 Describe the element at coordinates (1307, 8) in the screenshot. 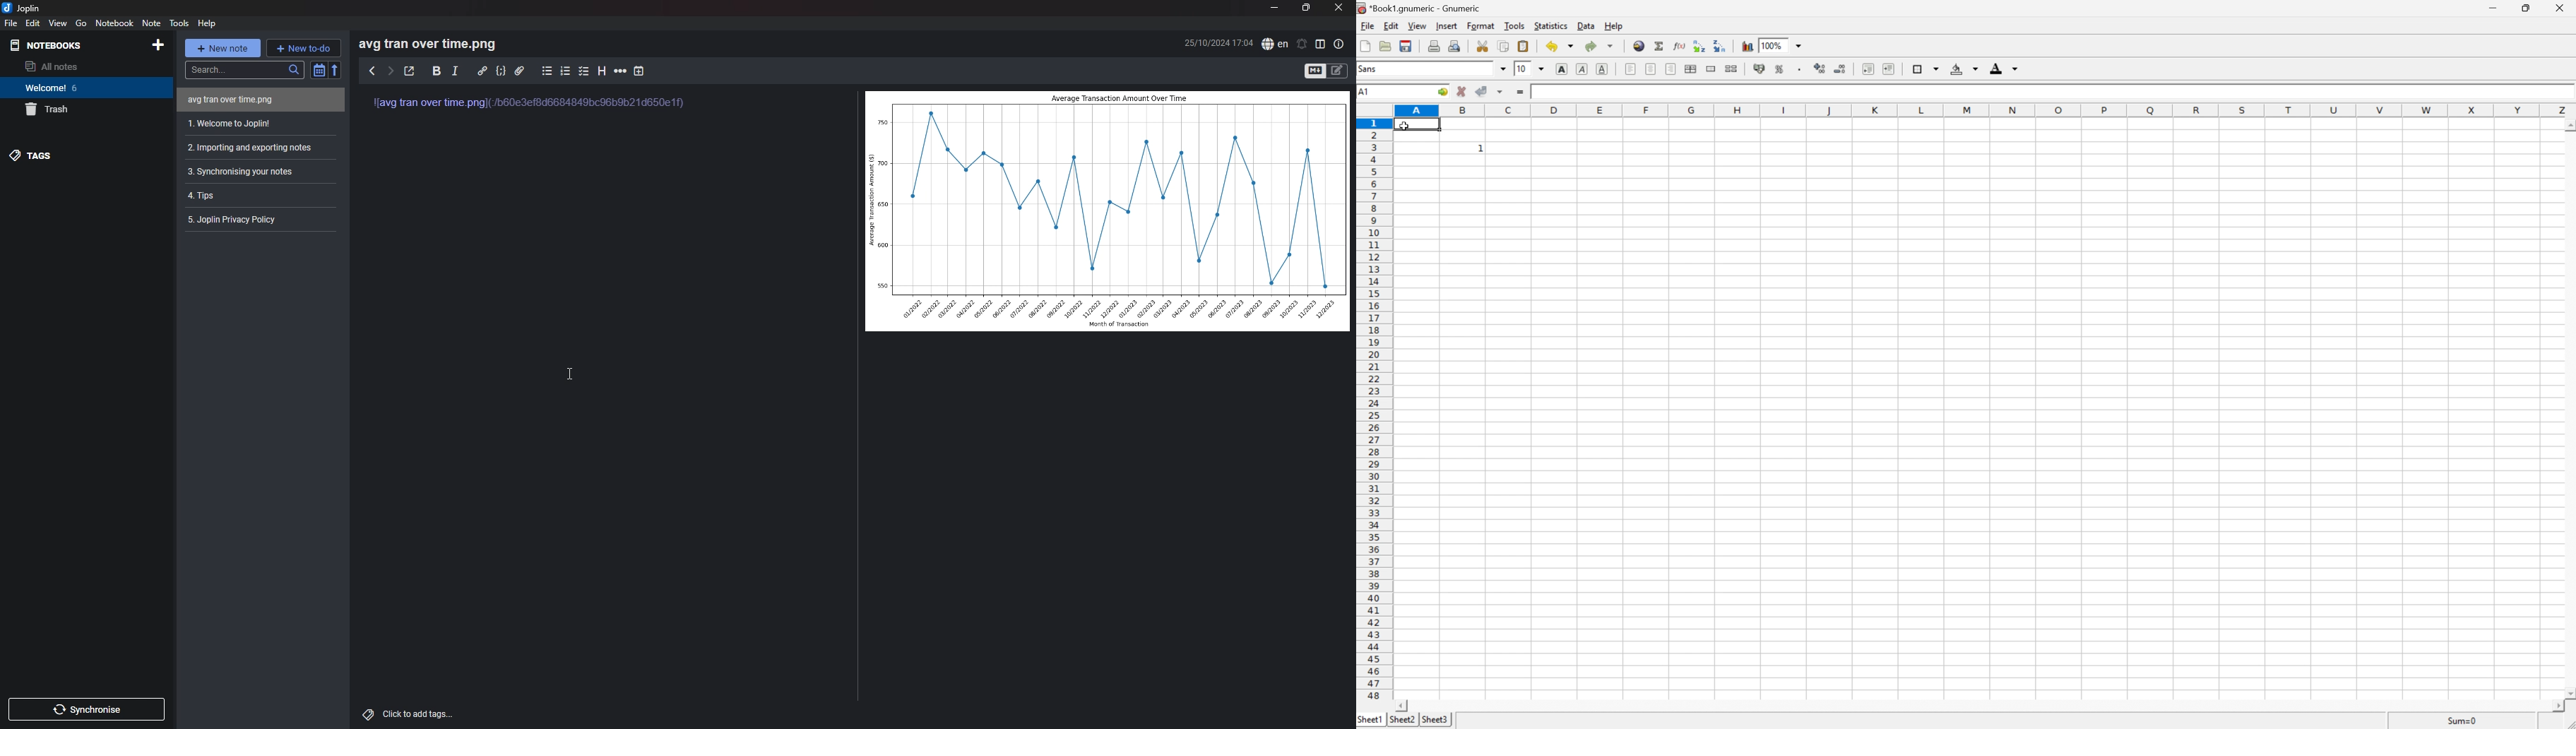

I see `resize` at that location.